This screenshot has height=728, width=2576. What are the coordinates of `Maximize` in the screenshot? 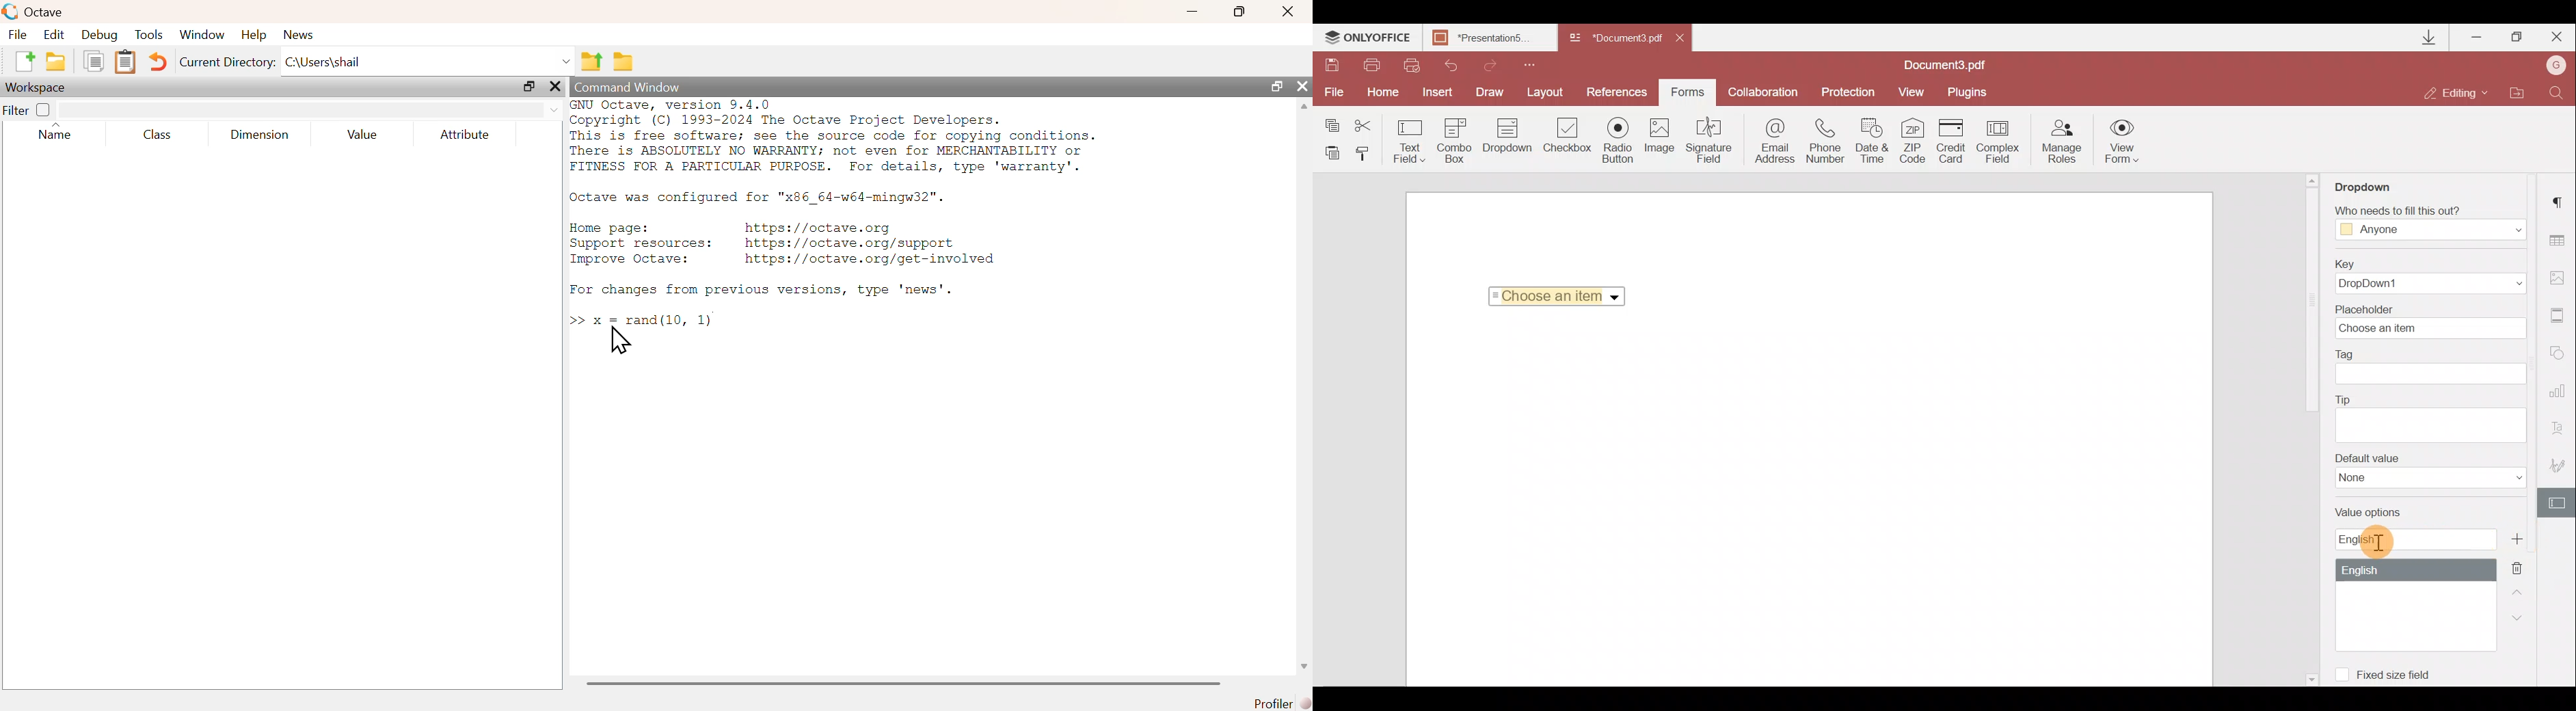 It's located at (2518, 37).